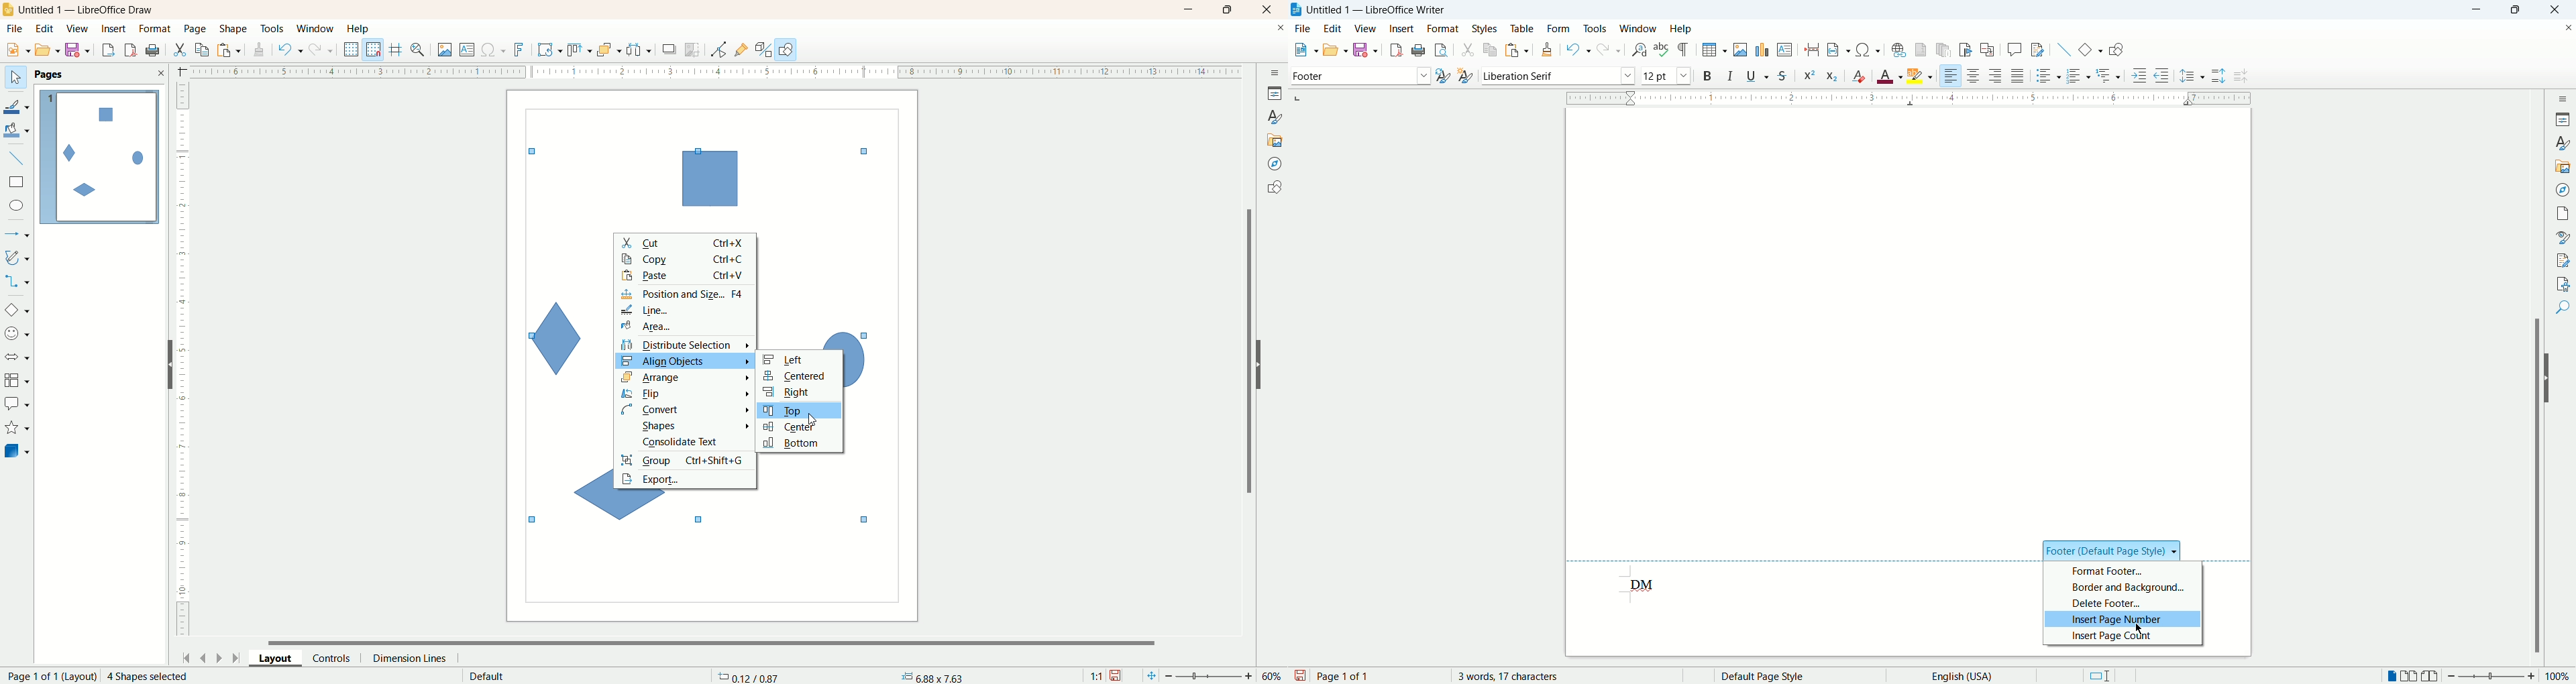 The width and height of the screenshot is (2576, 700). What do you see at coordinates (18, 182) in the screenshot?
I see `rectangle` at bounding box center [18, 182].